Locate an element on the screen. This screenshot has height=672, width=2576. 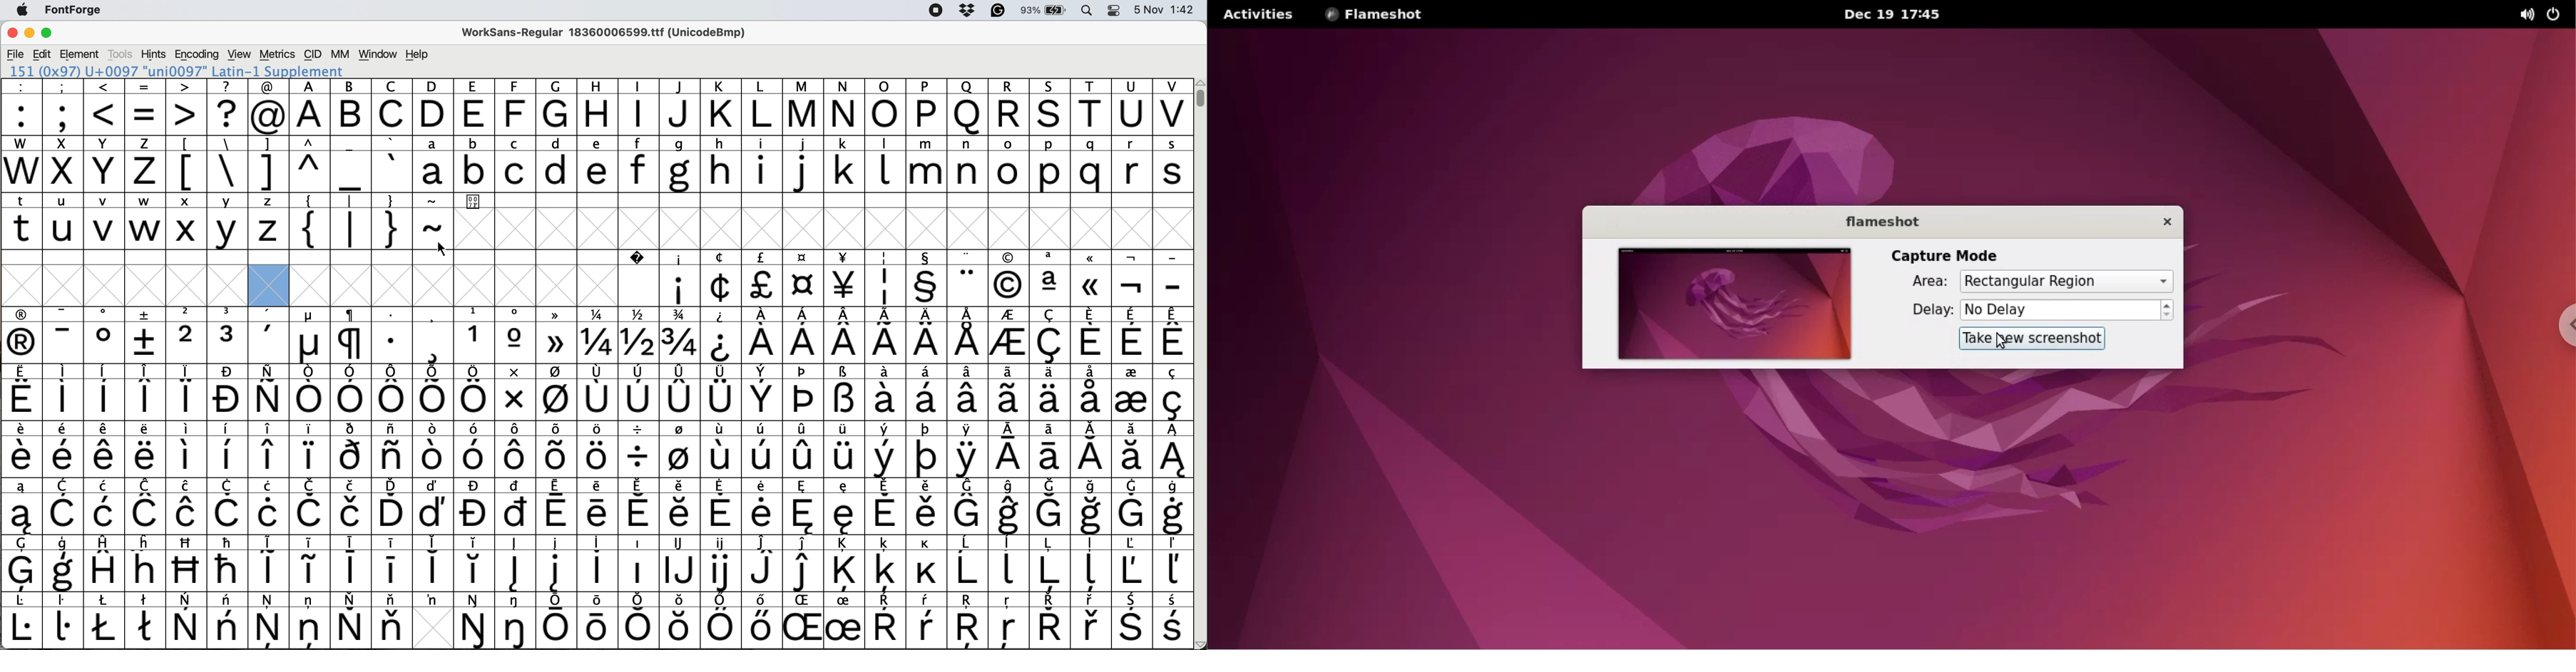
symbol is located at coordinates (269, 562).